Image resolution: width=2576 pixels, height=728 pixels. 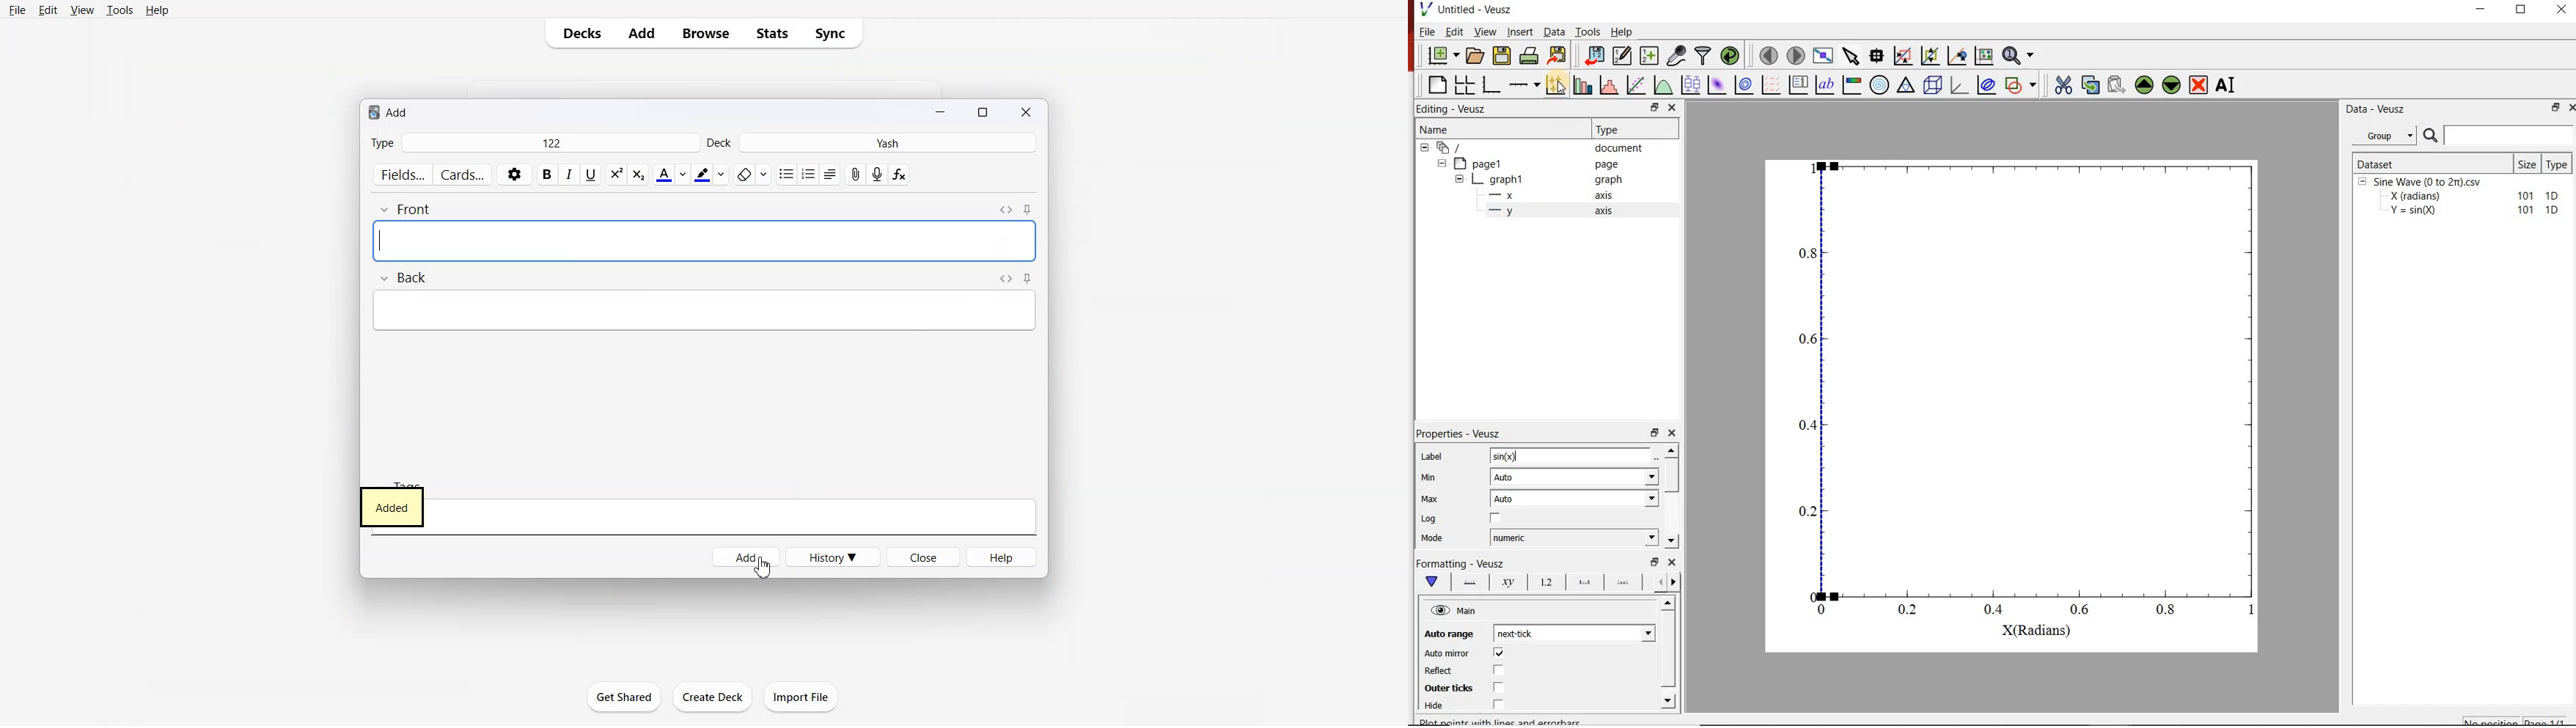 I want to click on go to next page, so click(x=1796, y=54).